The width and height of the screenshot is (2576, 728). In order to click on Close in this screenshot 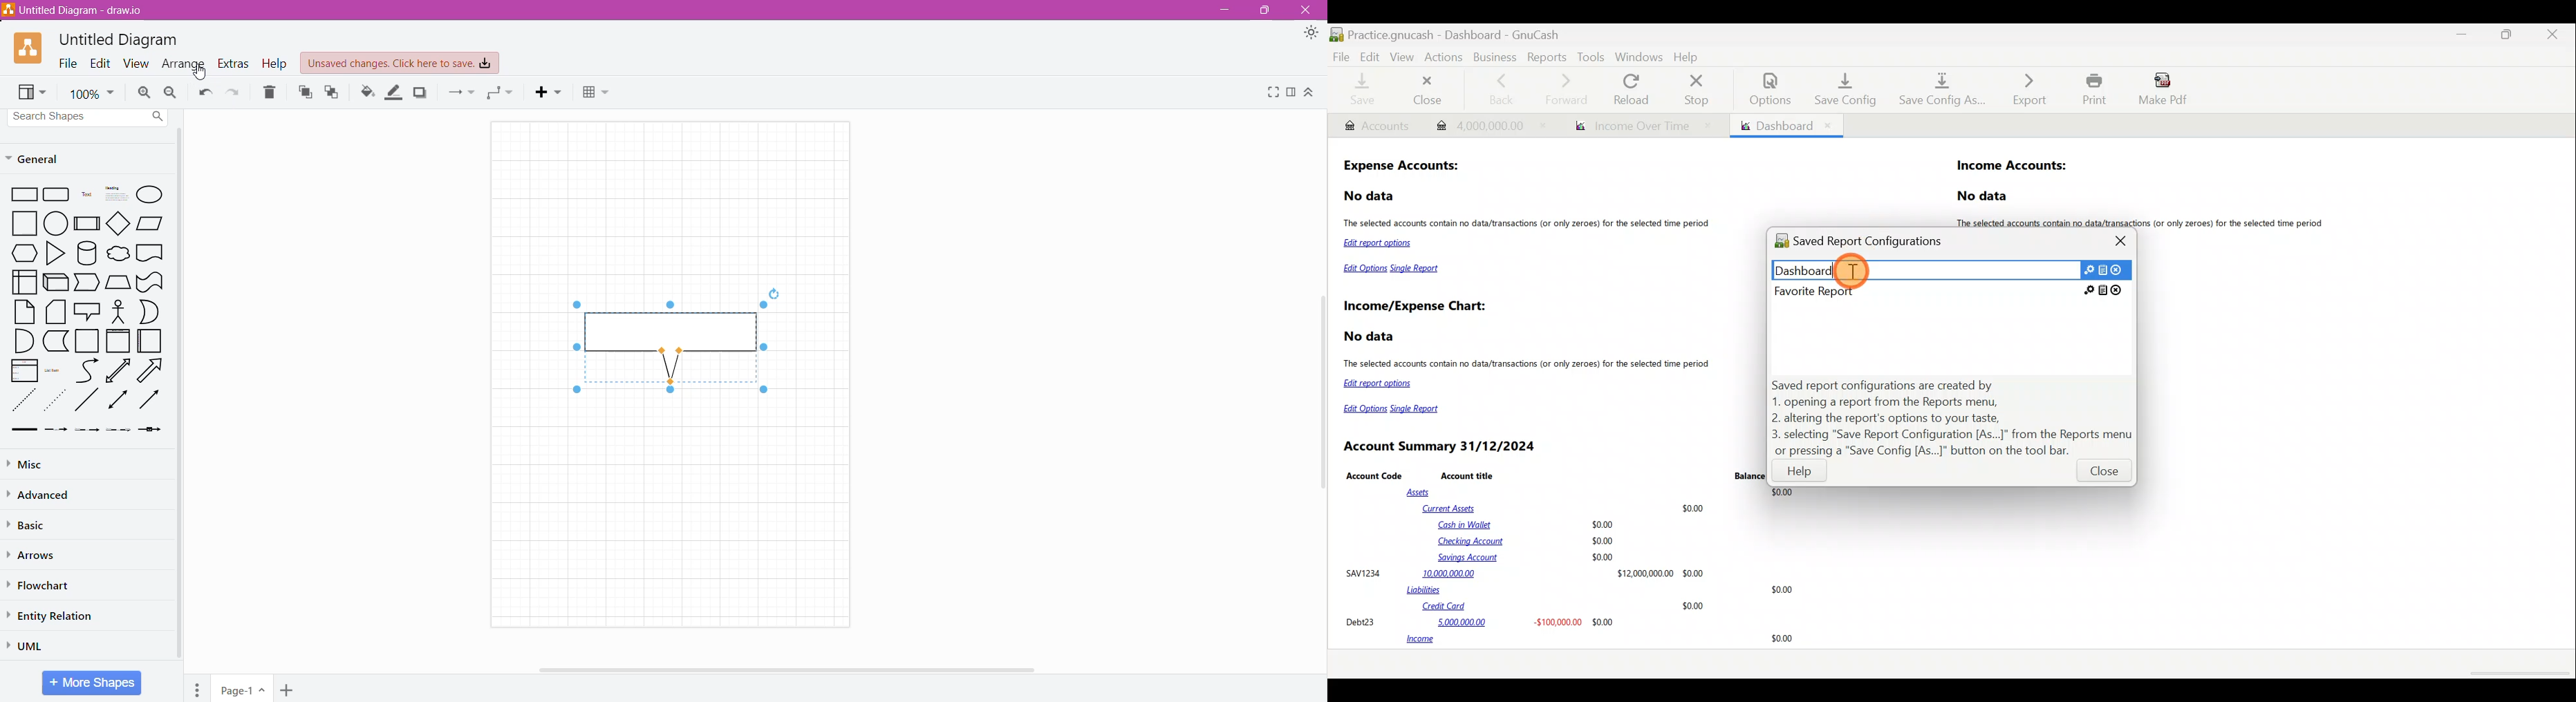, I will do `click(1307, 10)`.